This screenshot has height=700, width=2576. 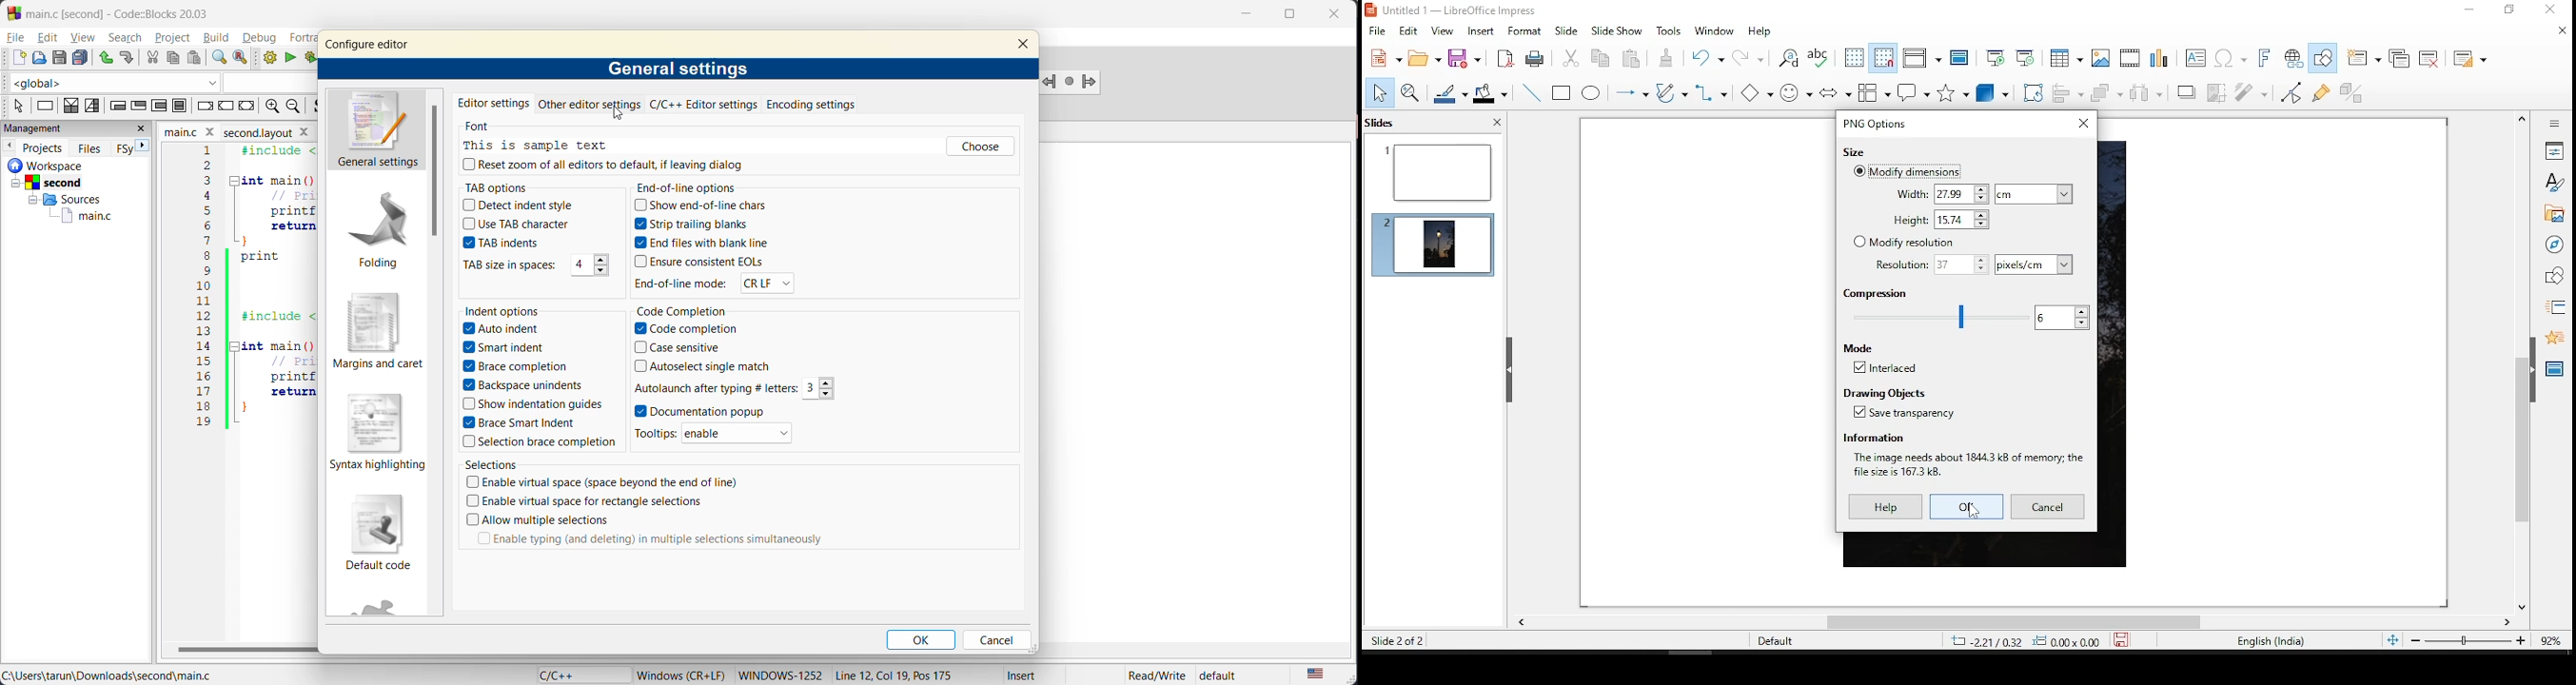 I want to click on counting loop, so click(x=159, y=107).